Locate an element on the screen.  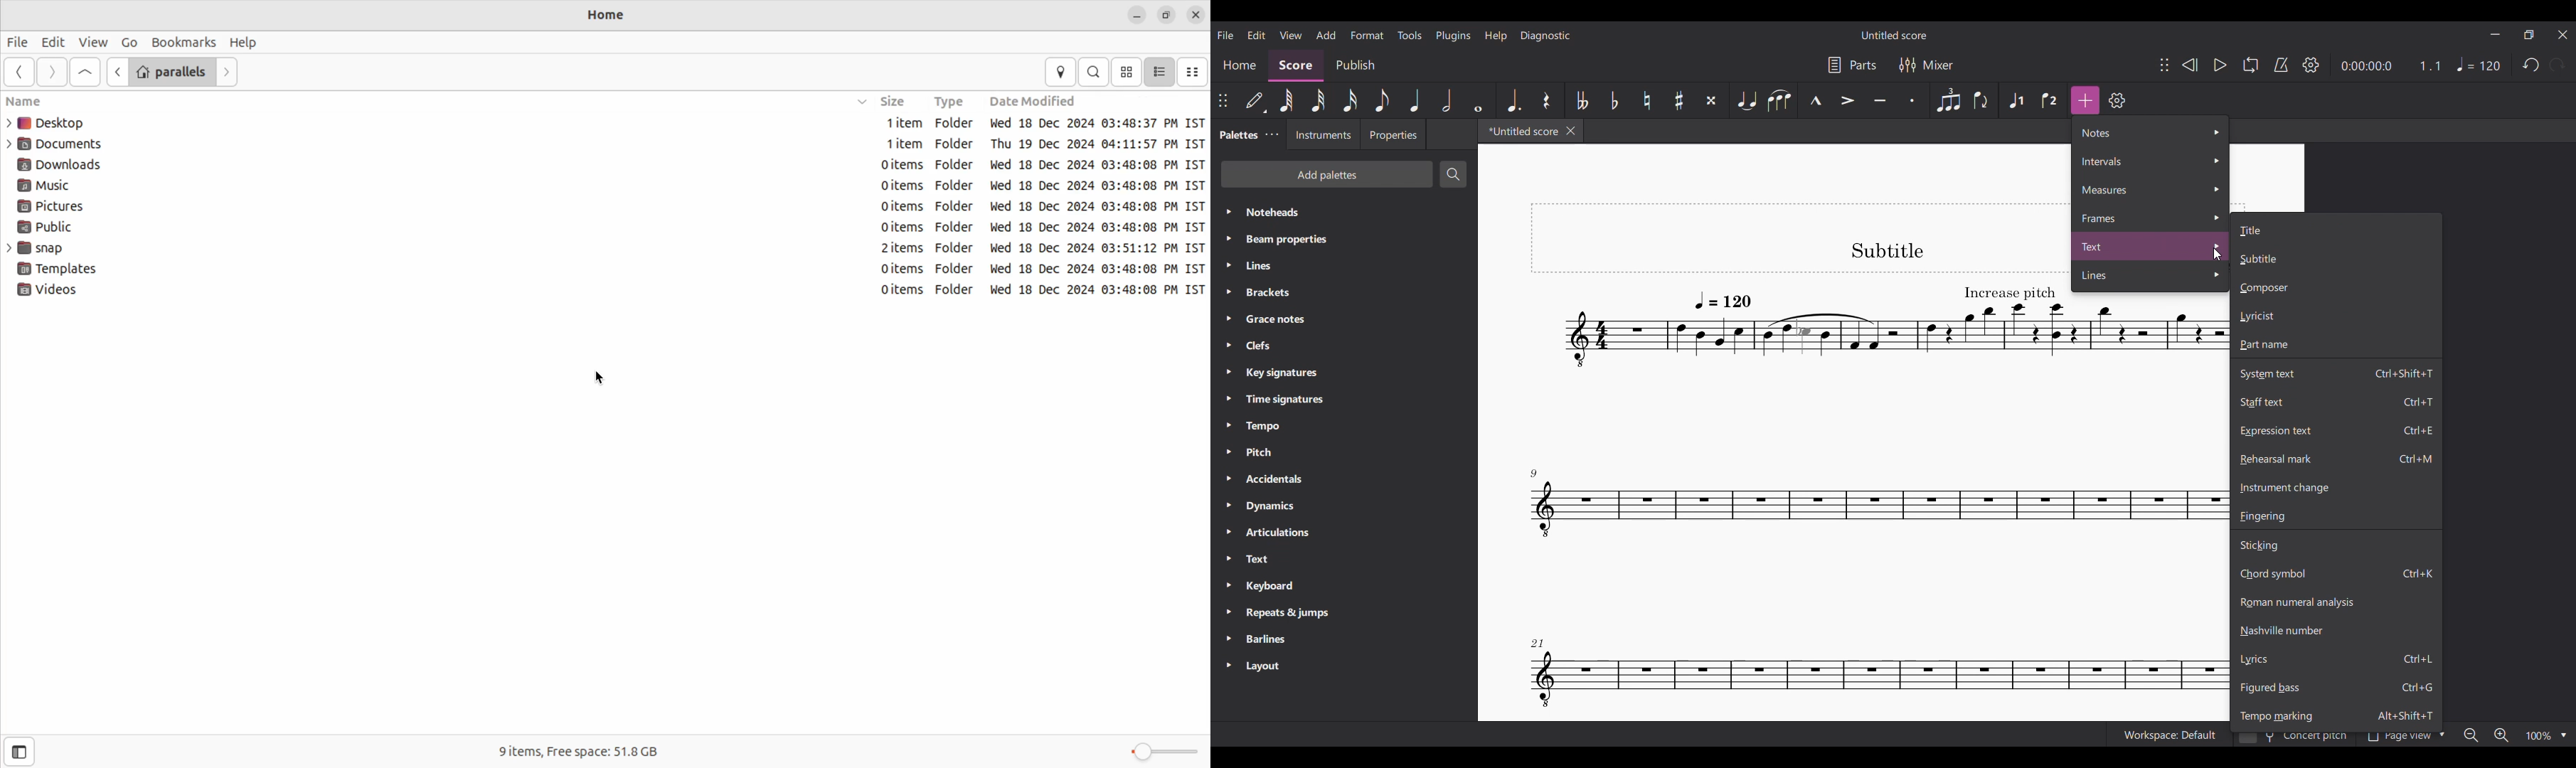
Tempo is located at coordinates (1343, 426).